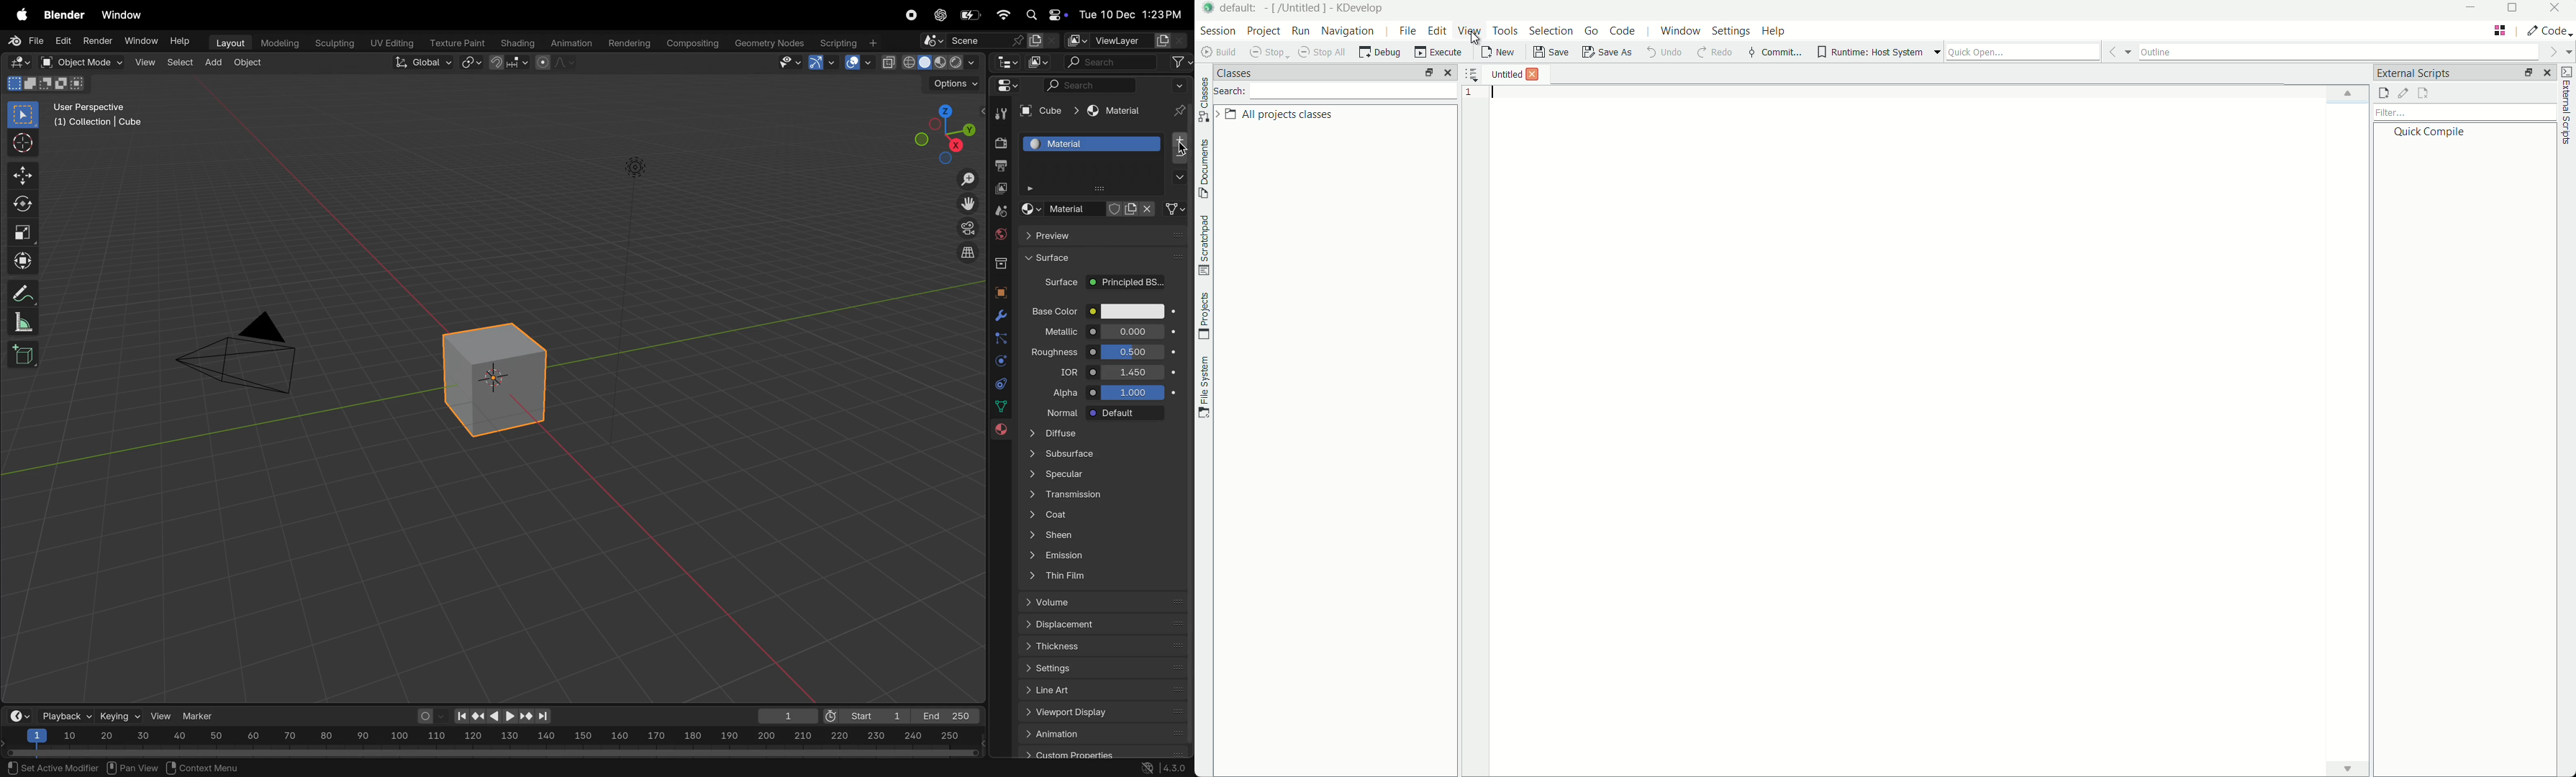  I want to click on thickness, so click(1097, 645).